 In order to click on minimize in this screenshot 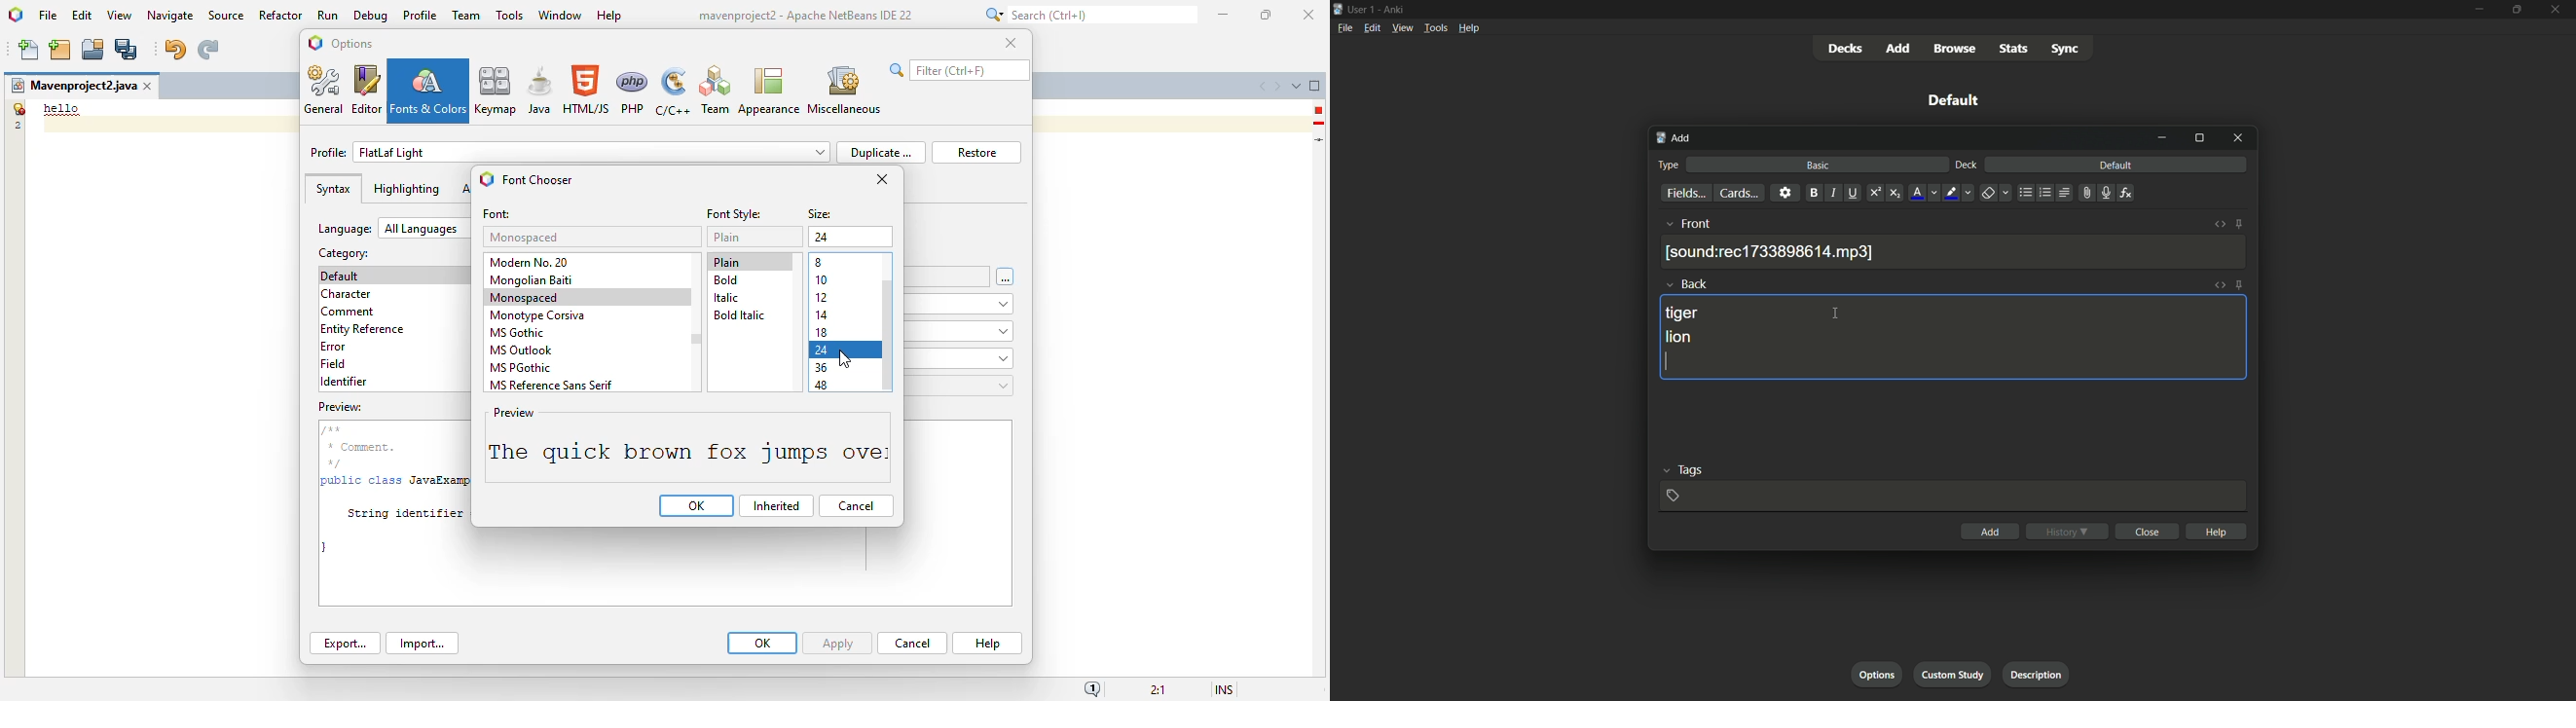, I will do `click(2164, 138)`.